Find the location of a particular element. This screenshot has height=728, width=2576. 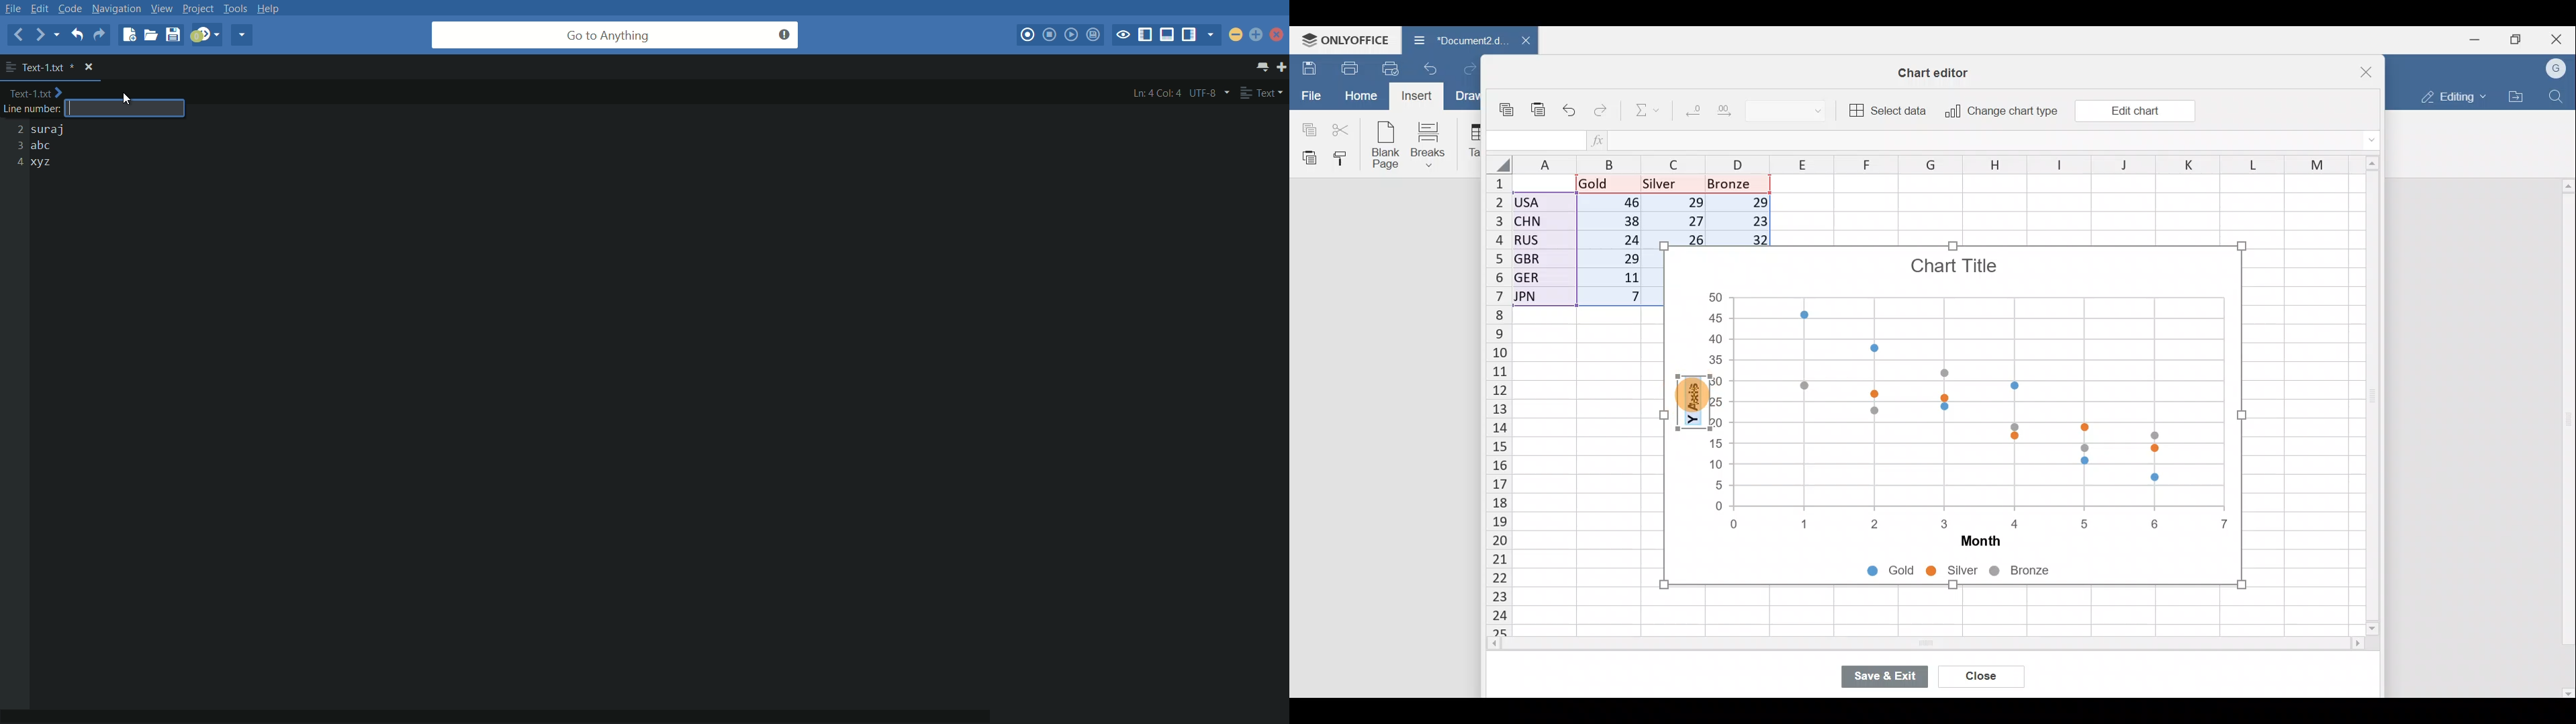

Undo is located at coordinates (1431, 67).